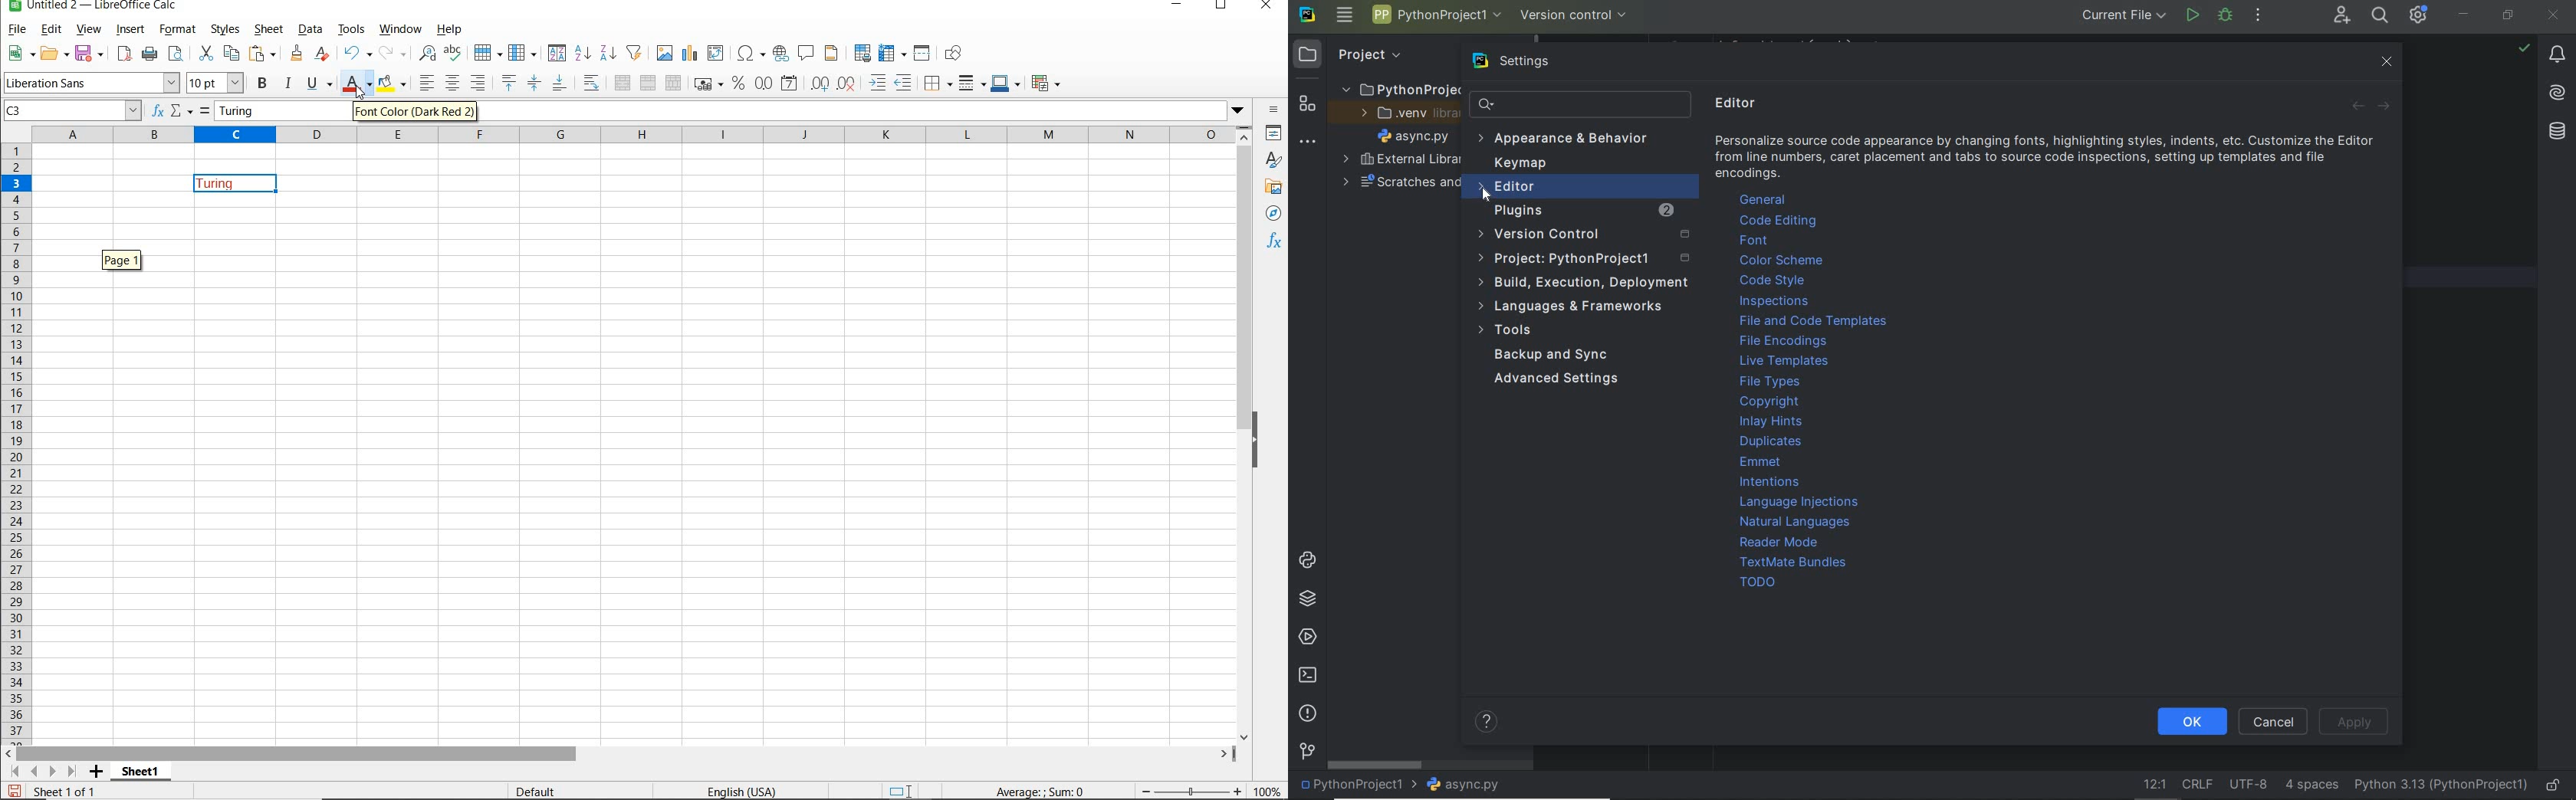 The width and height of the screenshot is (2576, 812). What do you see at coordinates (622, 753) in the screenshot?
I see `SCROLLBAR` at bounding box center [622, 753].